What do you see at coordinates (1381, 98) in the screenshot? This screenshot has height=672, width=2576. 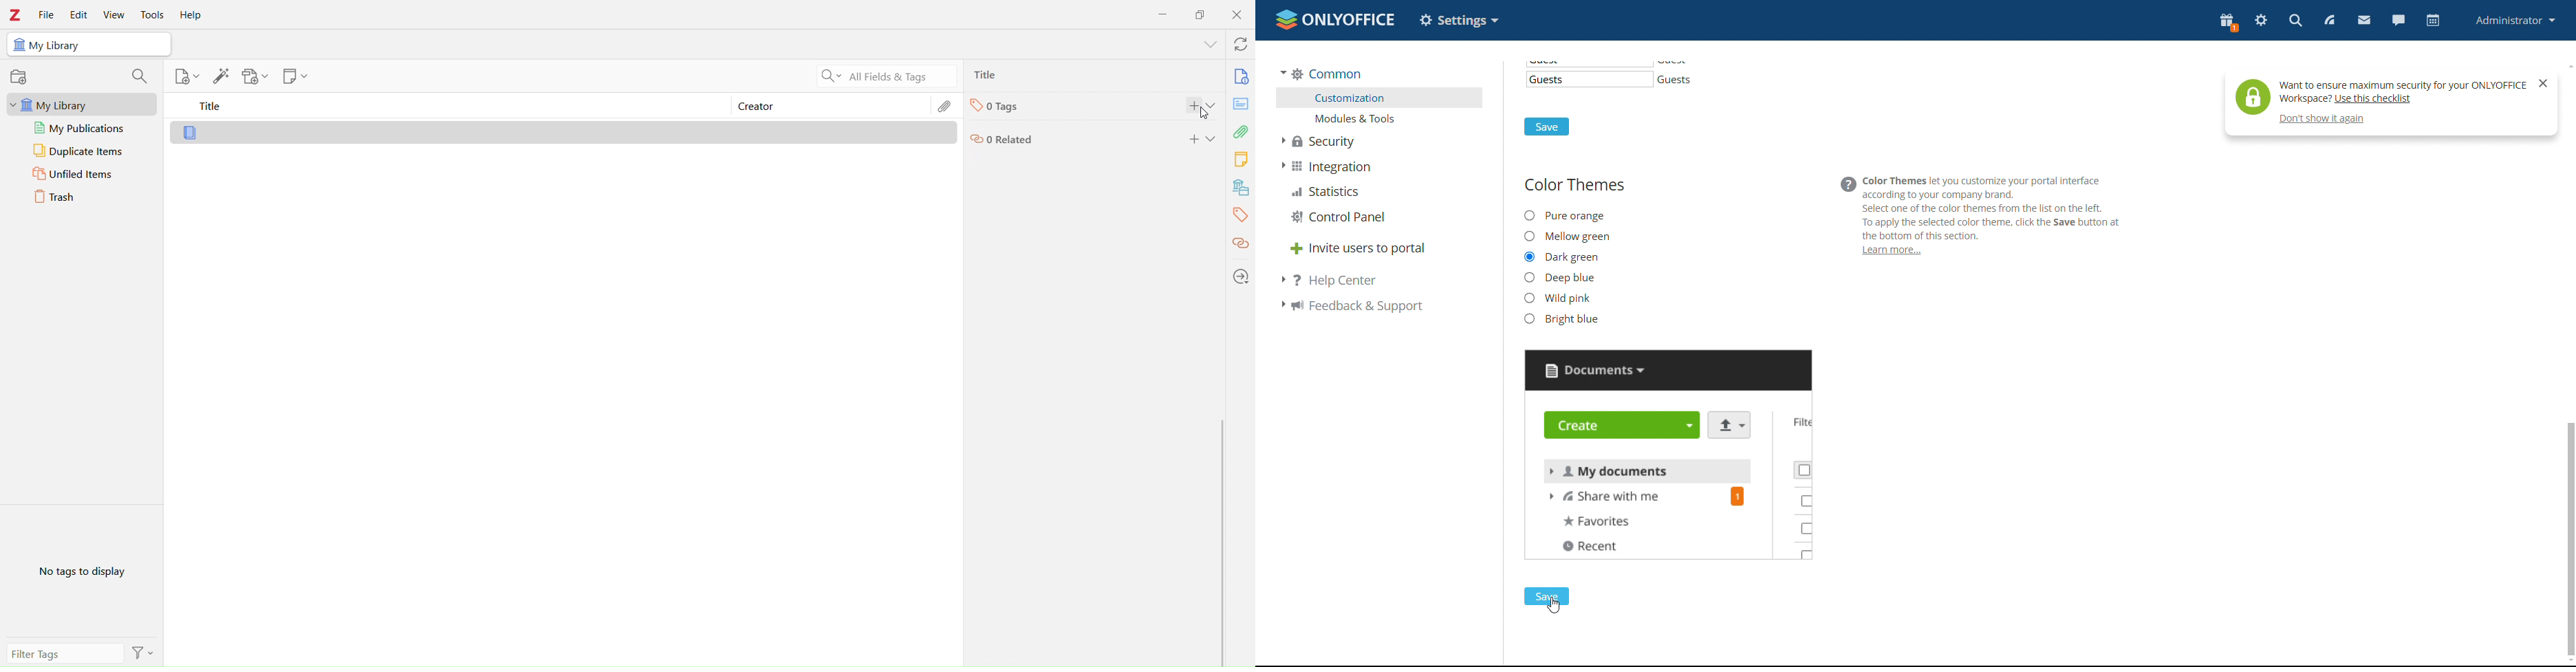 I see `customization` at bounding box center [1381, 98].